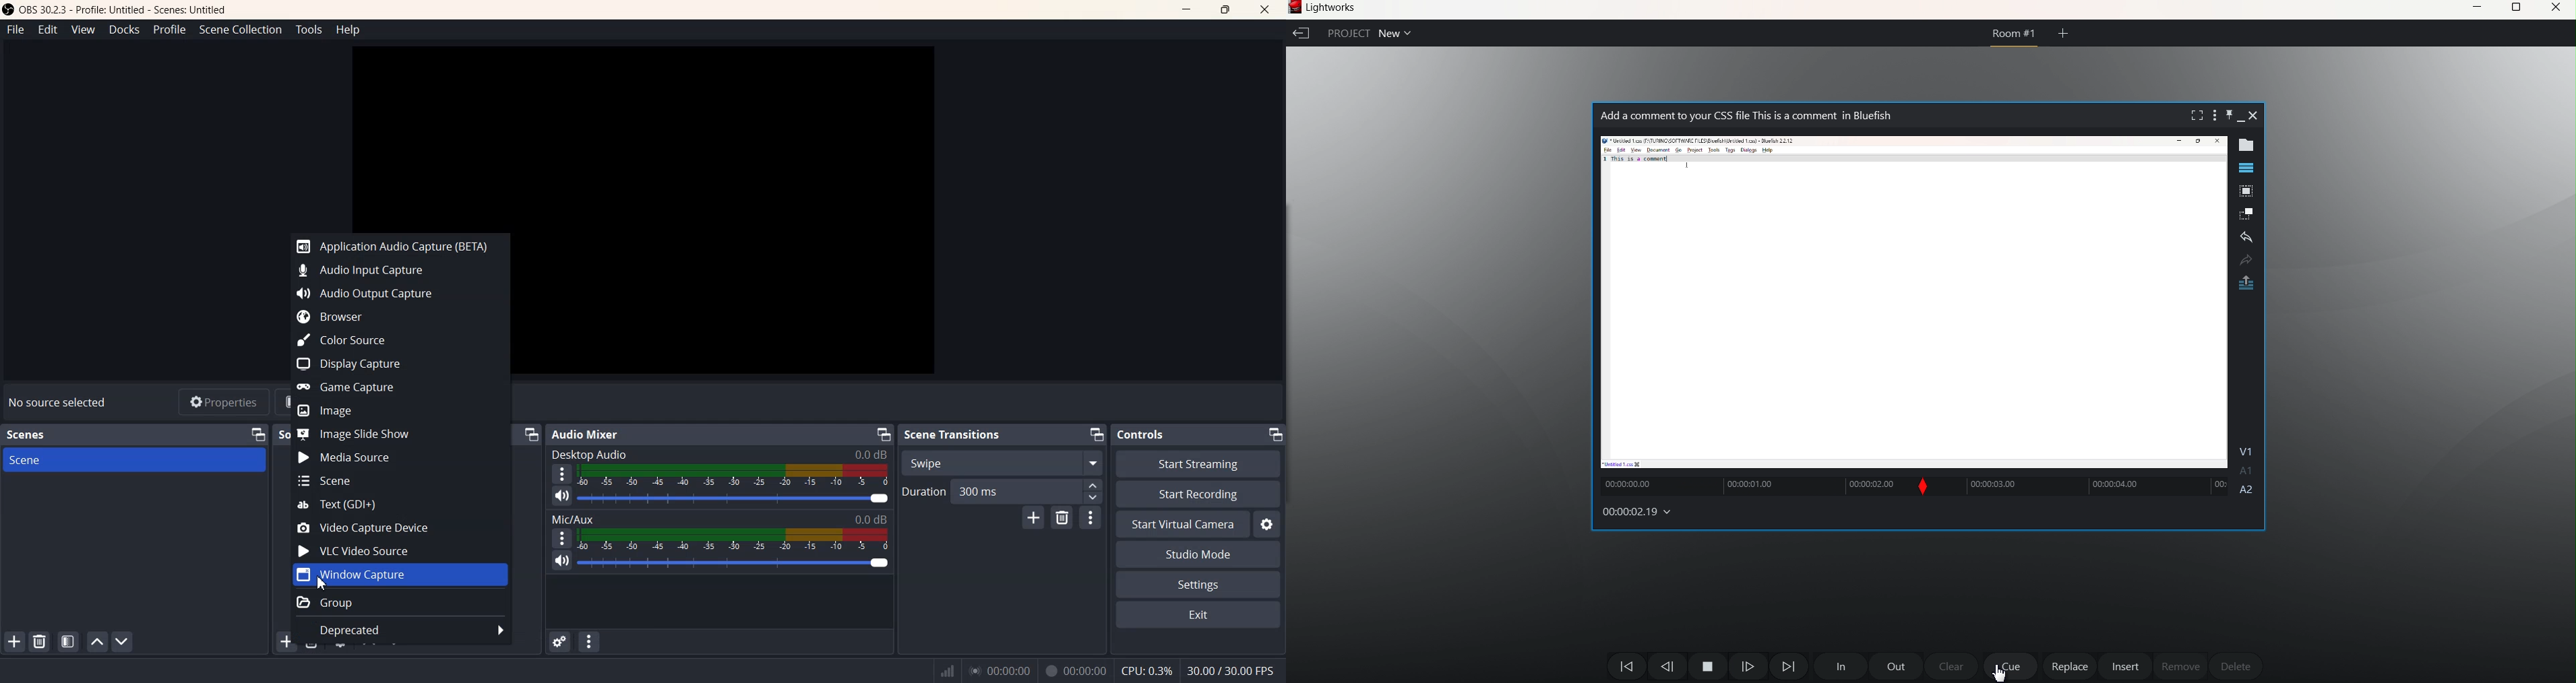  Describe the element at coordinates (397, 317) in the screenshot. I see `Browser` at that location.